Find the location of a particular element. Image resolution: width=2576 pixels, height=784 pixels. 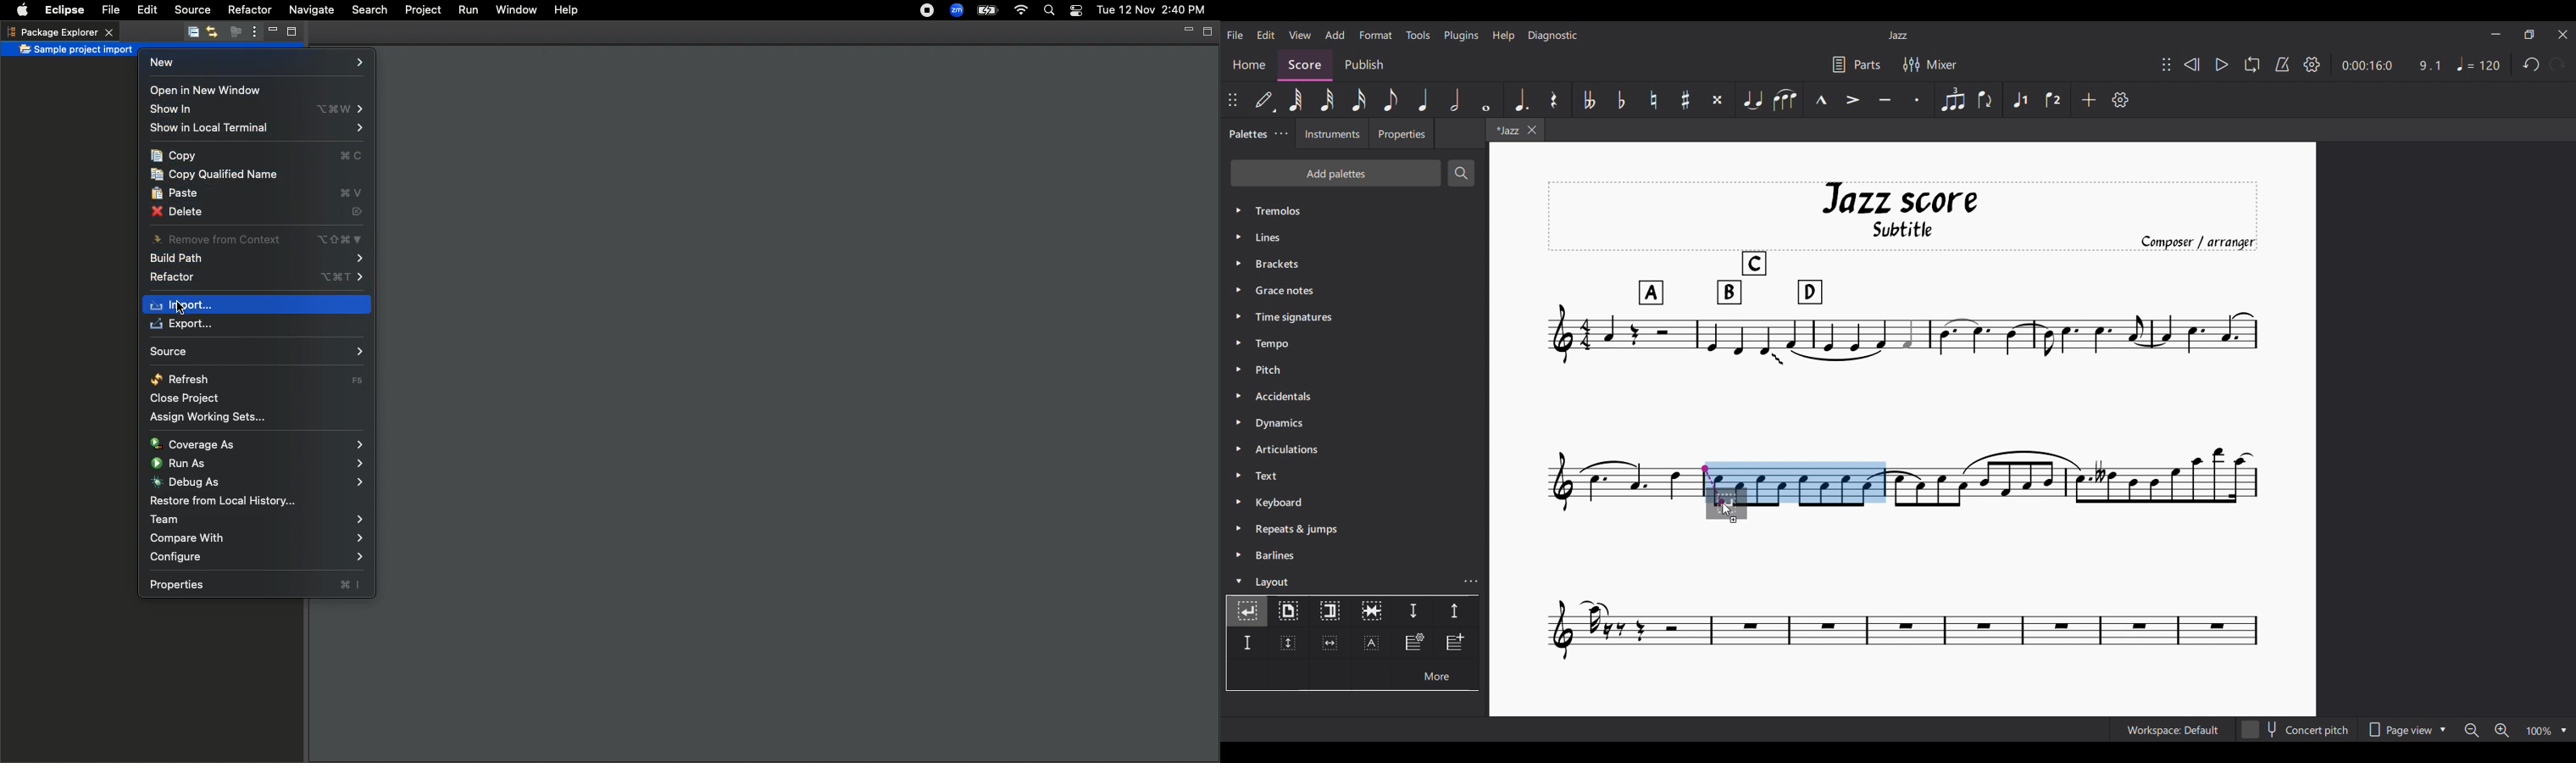

Concert pitch toggle is located at coordinates (2297, 729).